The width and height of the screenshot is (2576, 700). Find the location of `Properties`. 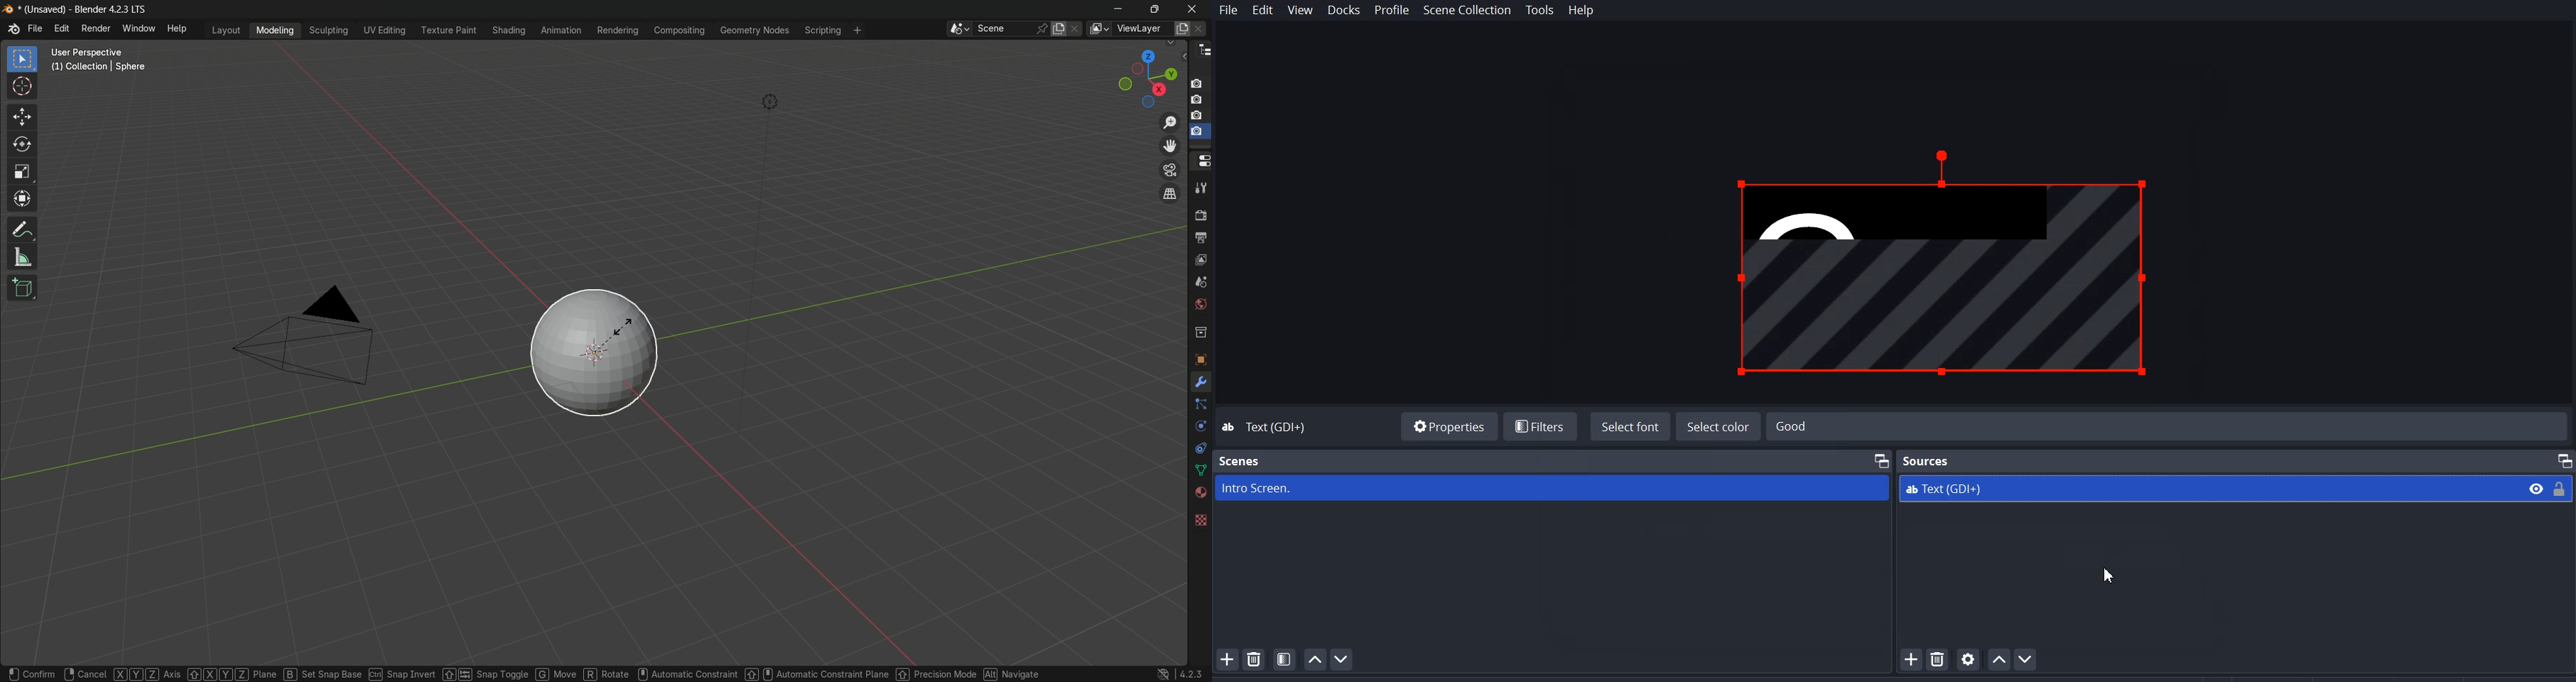

Properties is located at coordinates (1446, 425).